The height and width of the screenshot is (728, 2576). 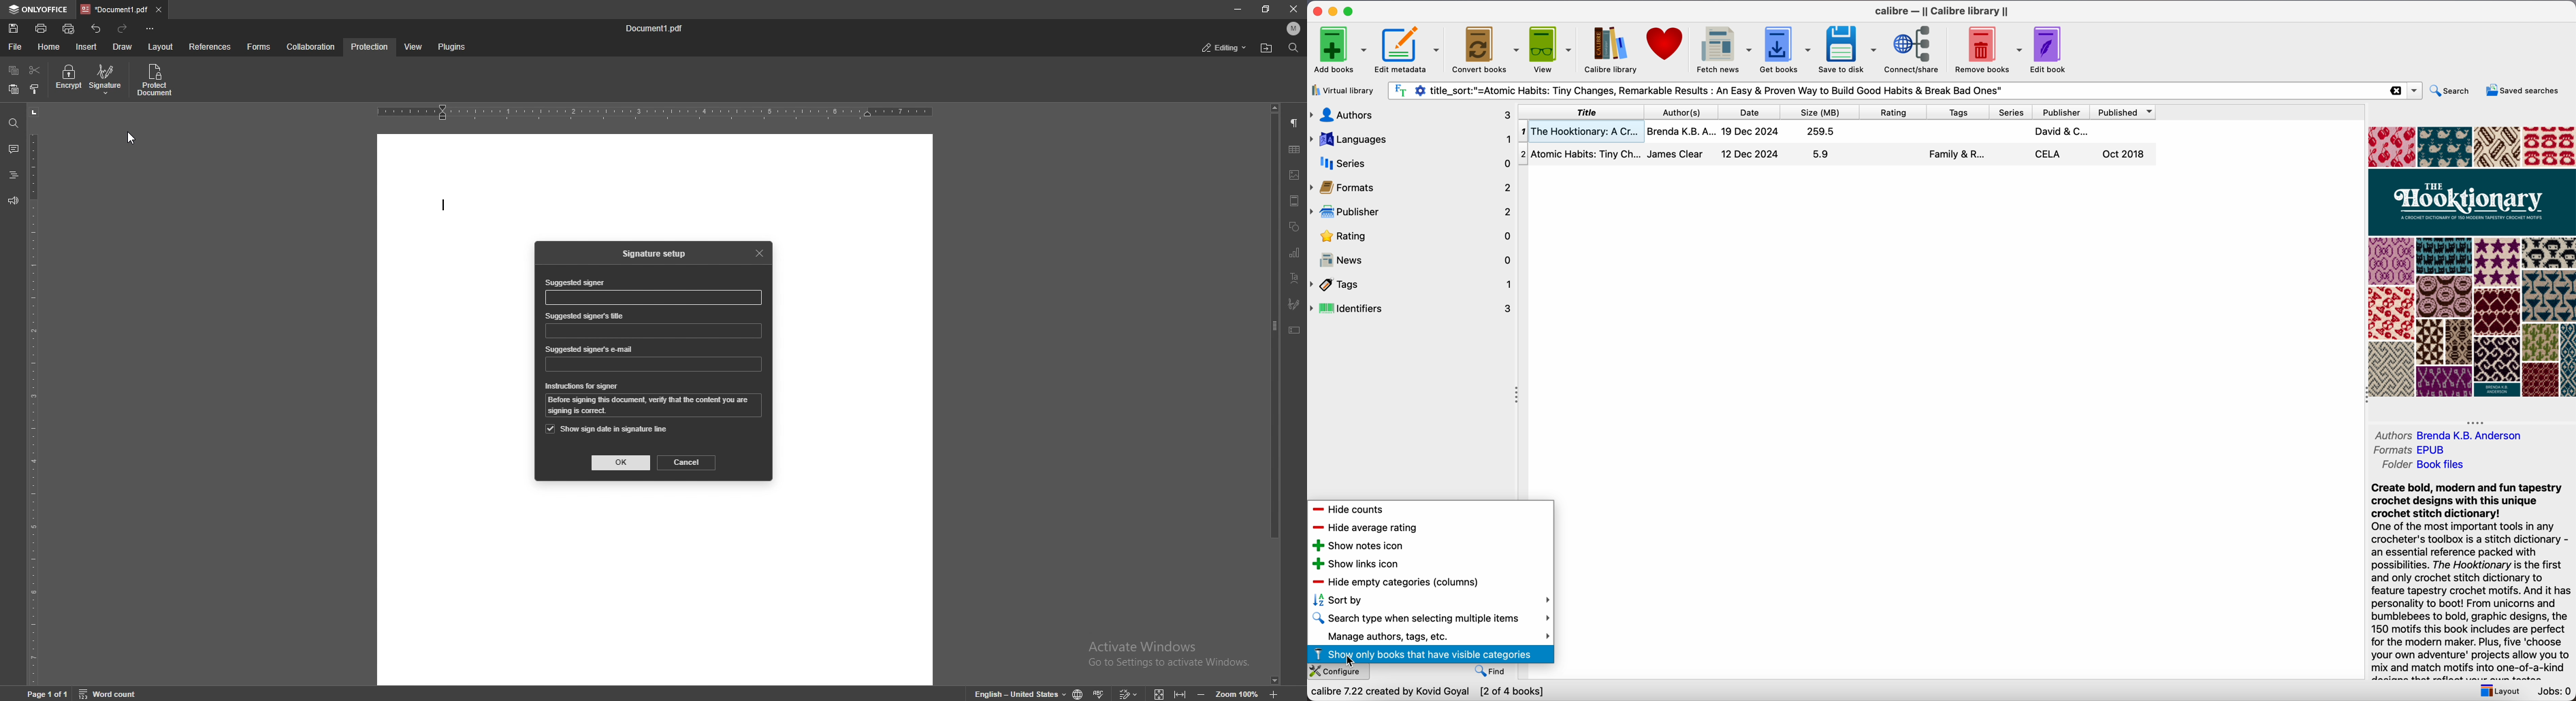 What do you see at coordinates (1881, 90) in the screenshot?
I see `search bar` at bounding box center [1881, 90].